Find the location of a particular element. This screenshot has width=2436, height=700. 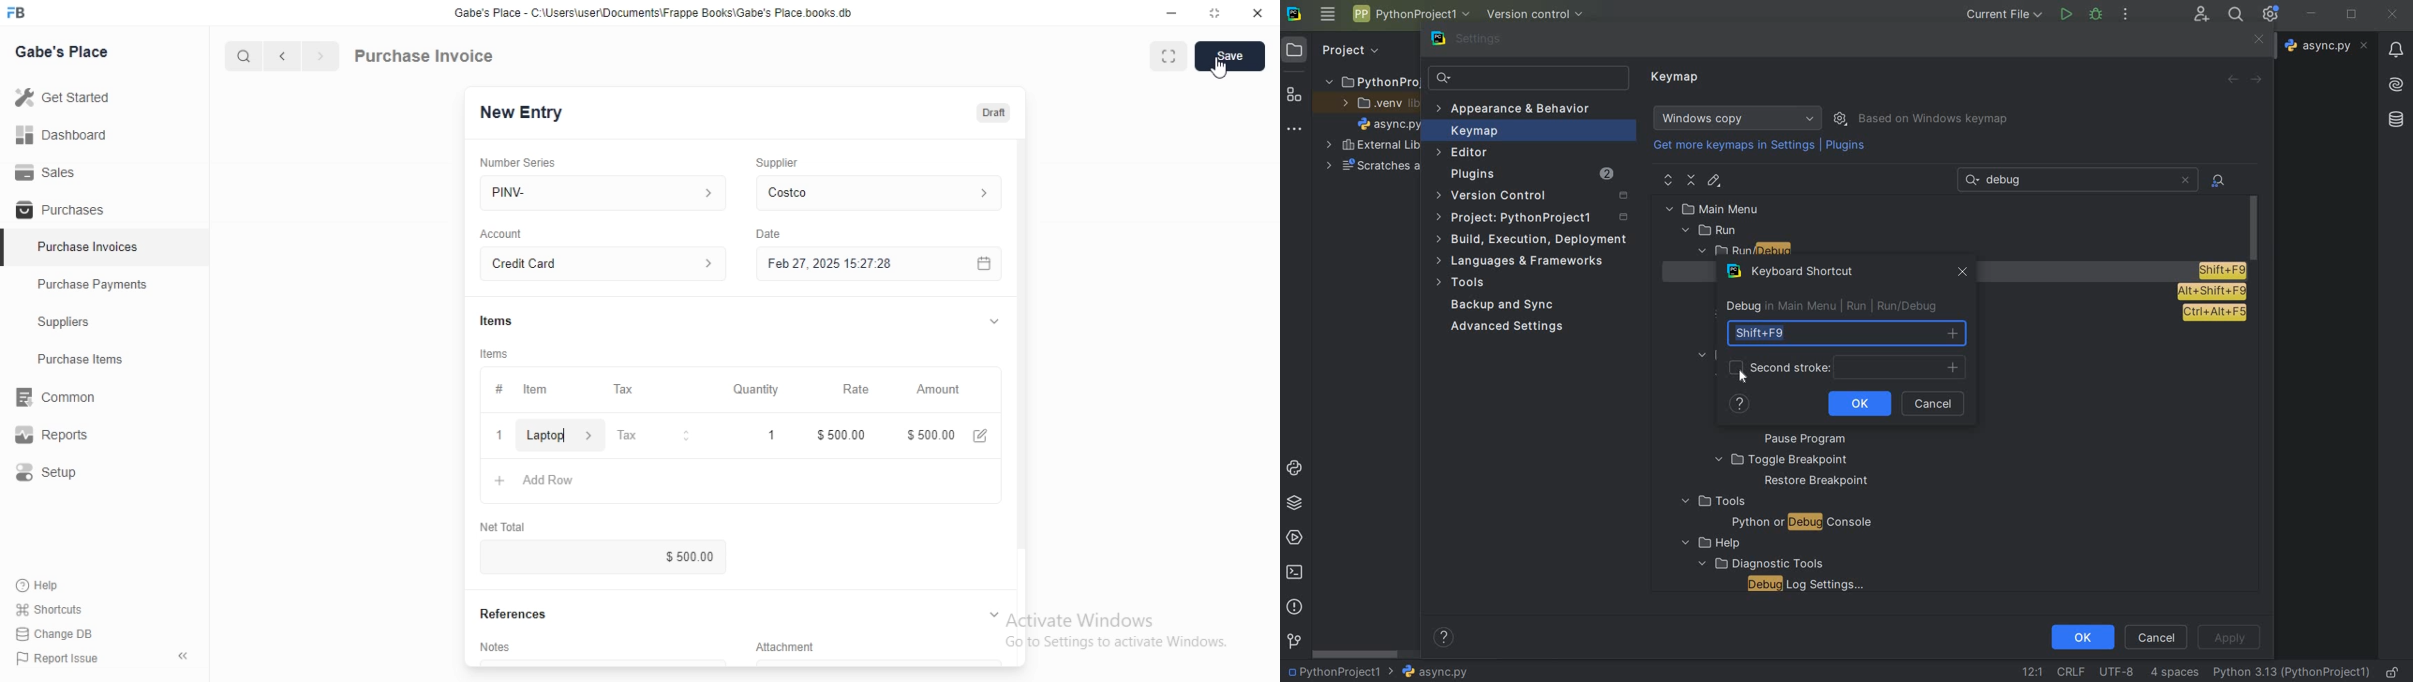

debug is located at coordinates (2097, 13).